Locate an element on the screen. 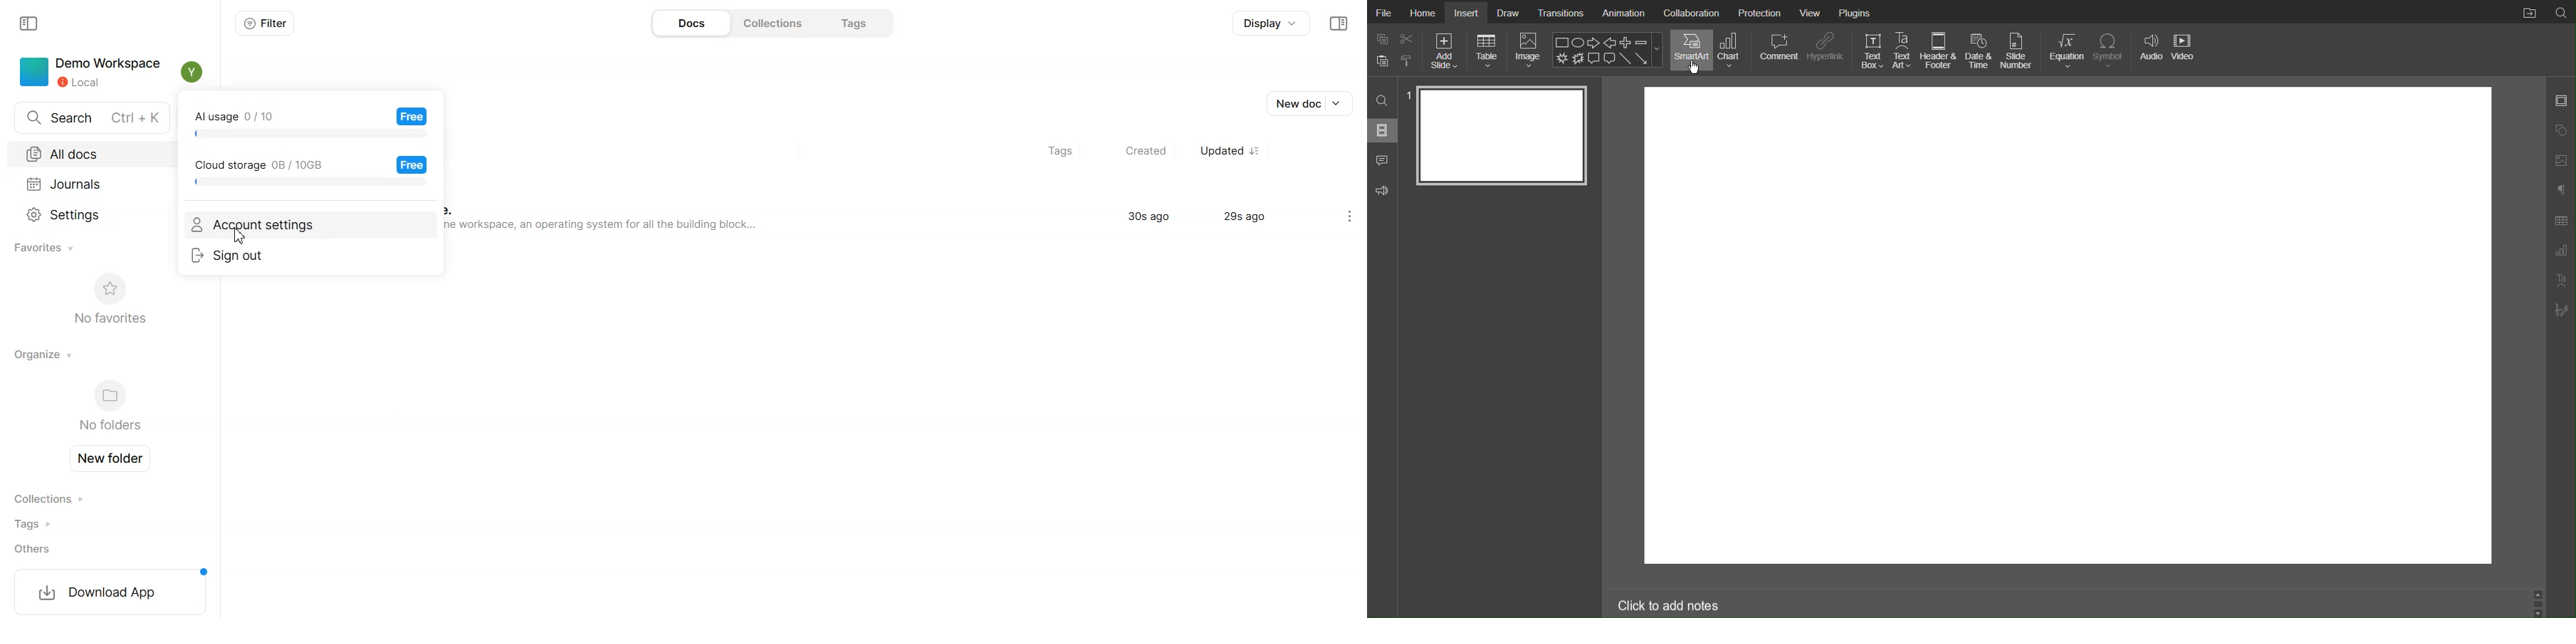 This screenshot has height=644, width=2576. Comments is located at coordinates (1385, 160).